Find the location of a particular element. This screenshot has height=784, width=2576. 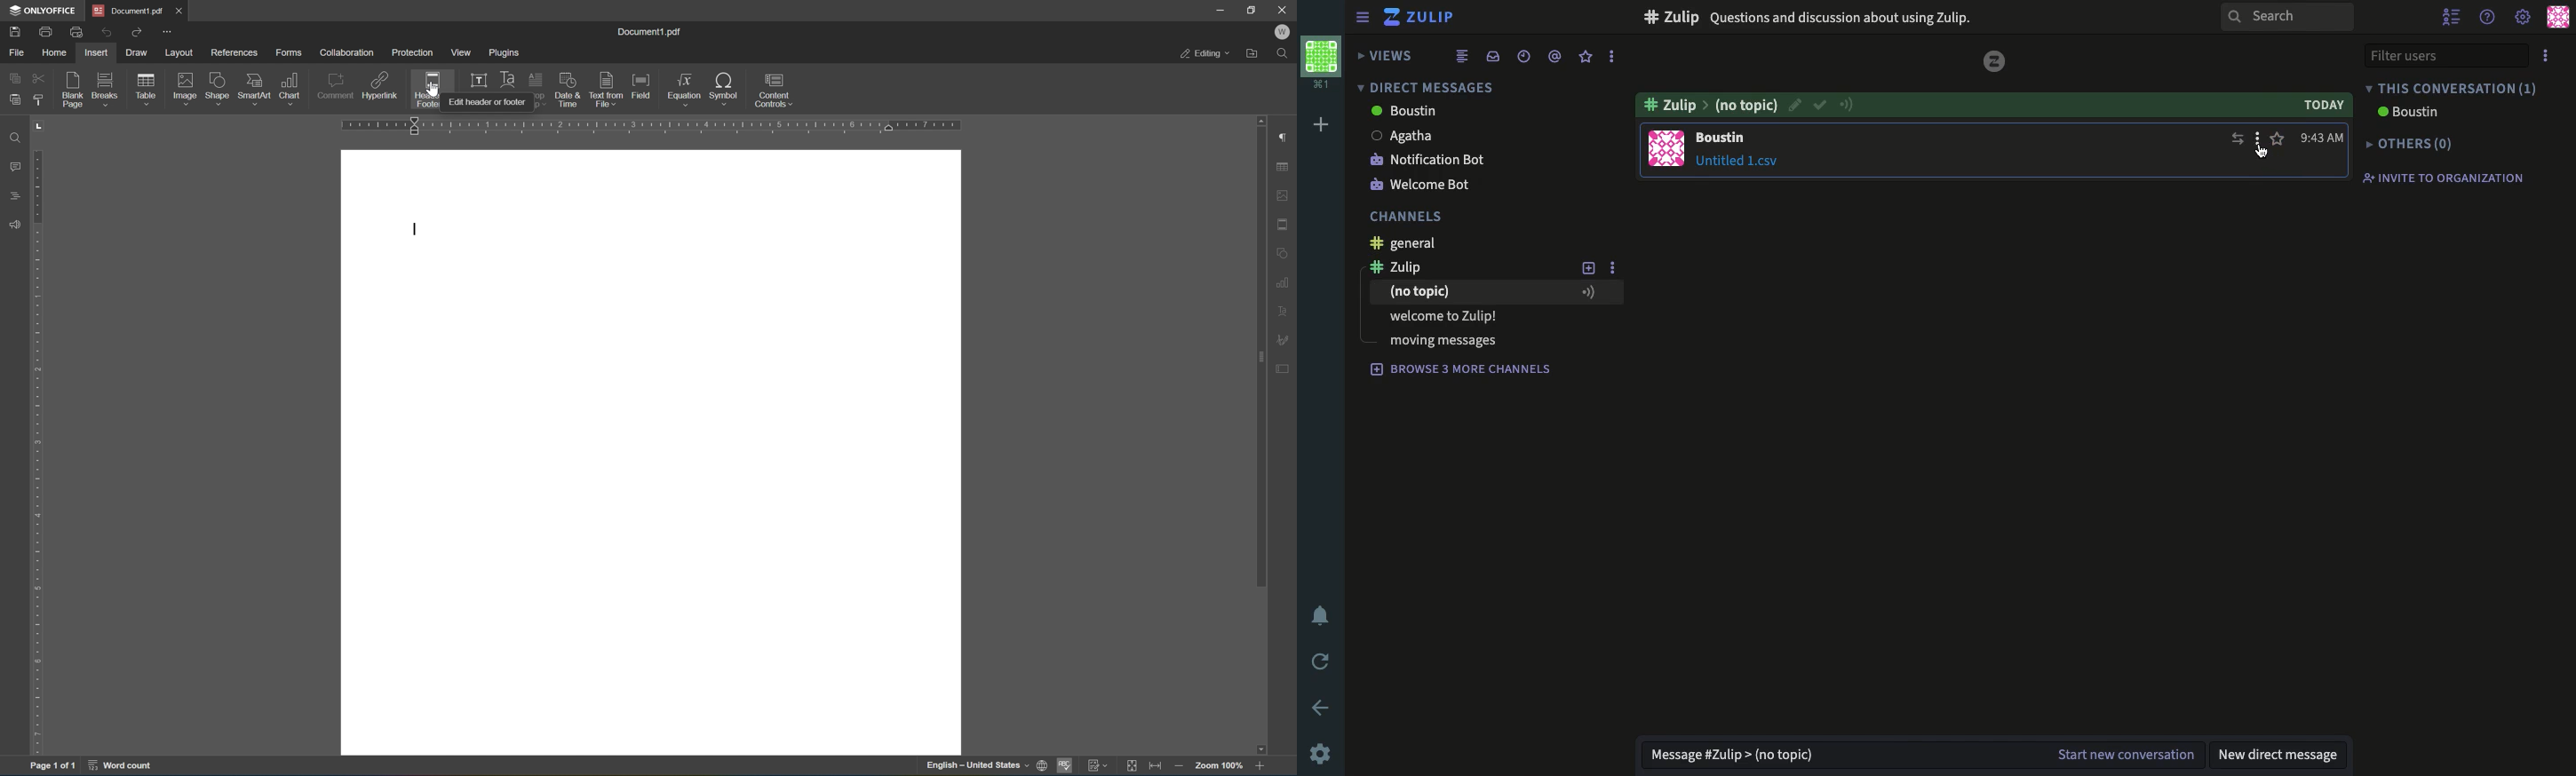

start new conversation is located at coordinates (2123, 750).